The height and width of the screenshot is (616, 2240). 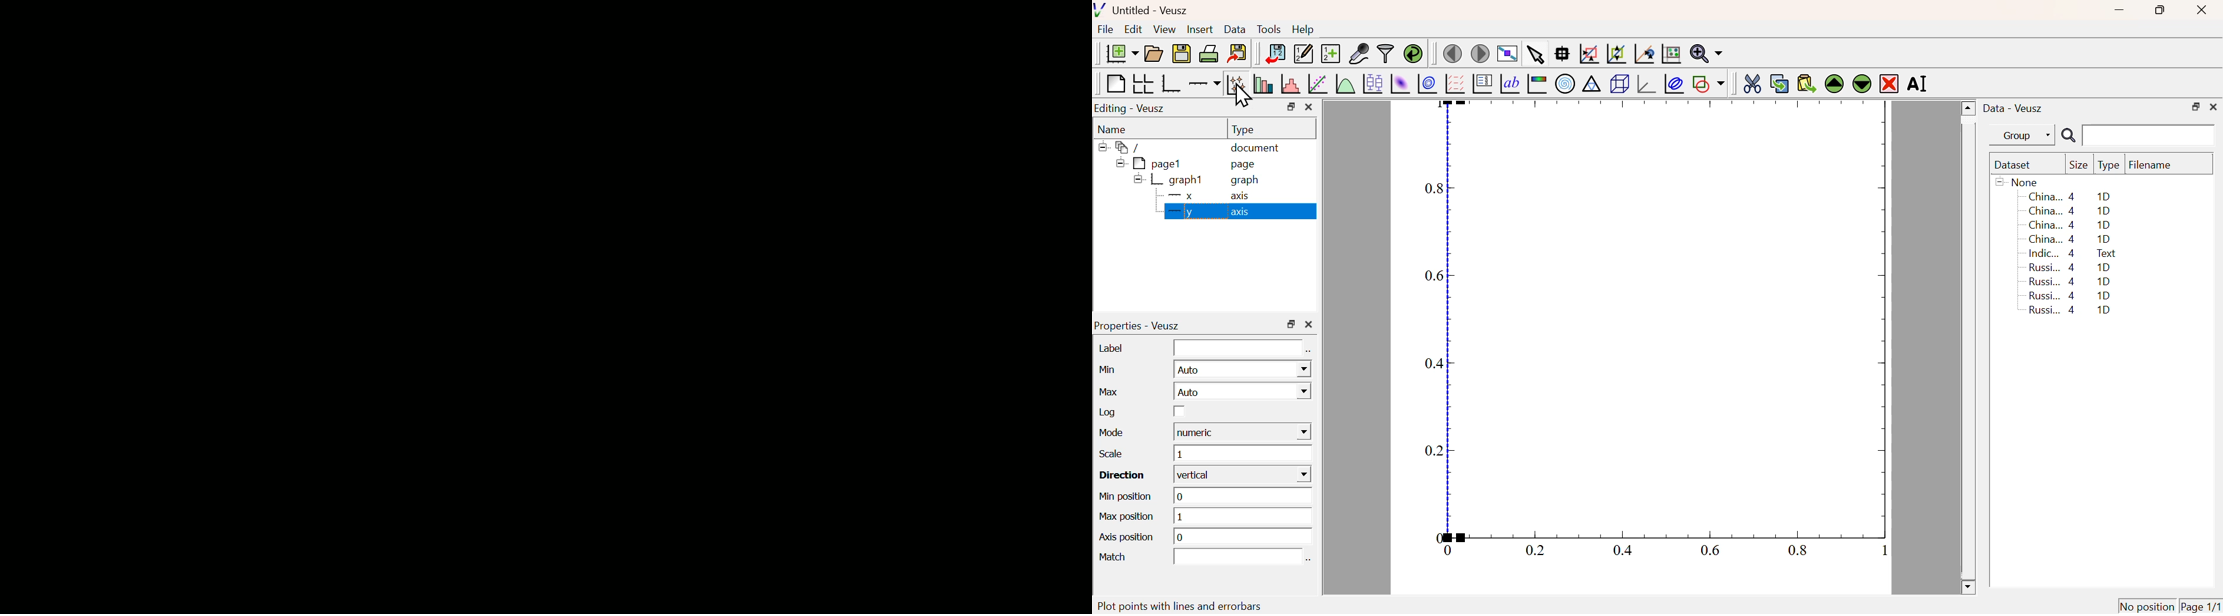 What do you see at coordinates (1131, 109) in the screenshot?
I see `Editing - Veusz` at bounding box center [1131, 109].